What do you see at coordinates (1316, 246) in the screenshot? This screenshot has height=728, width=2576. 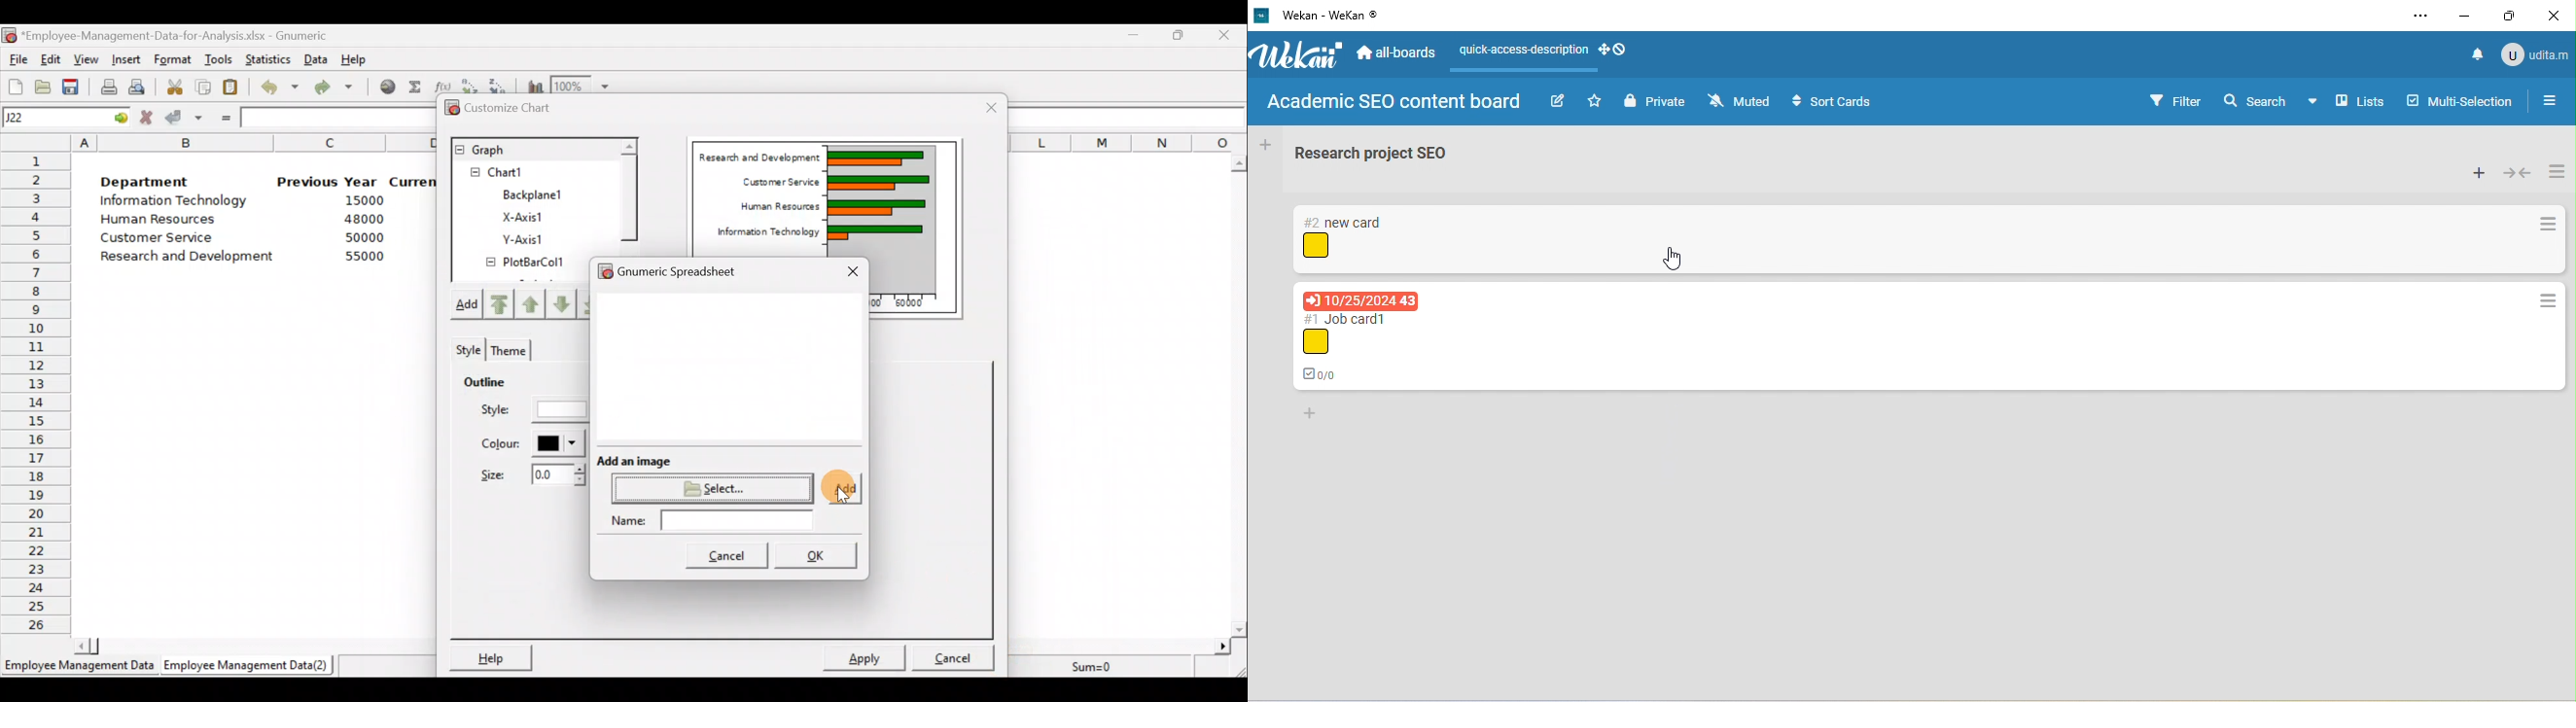 I see `icon` at bounding box center [1316, 246].